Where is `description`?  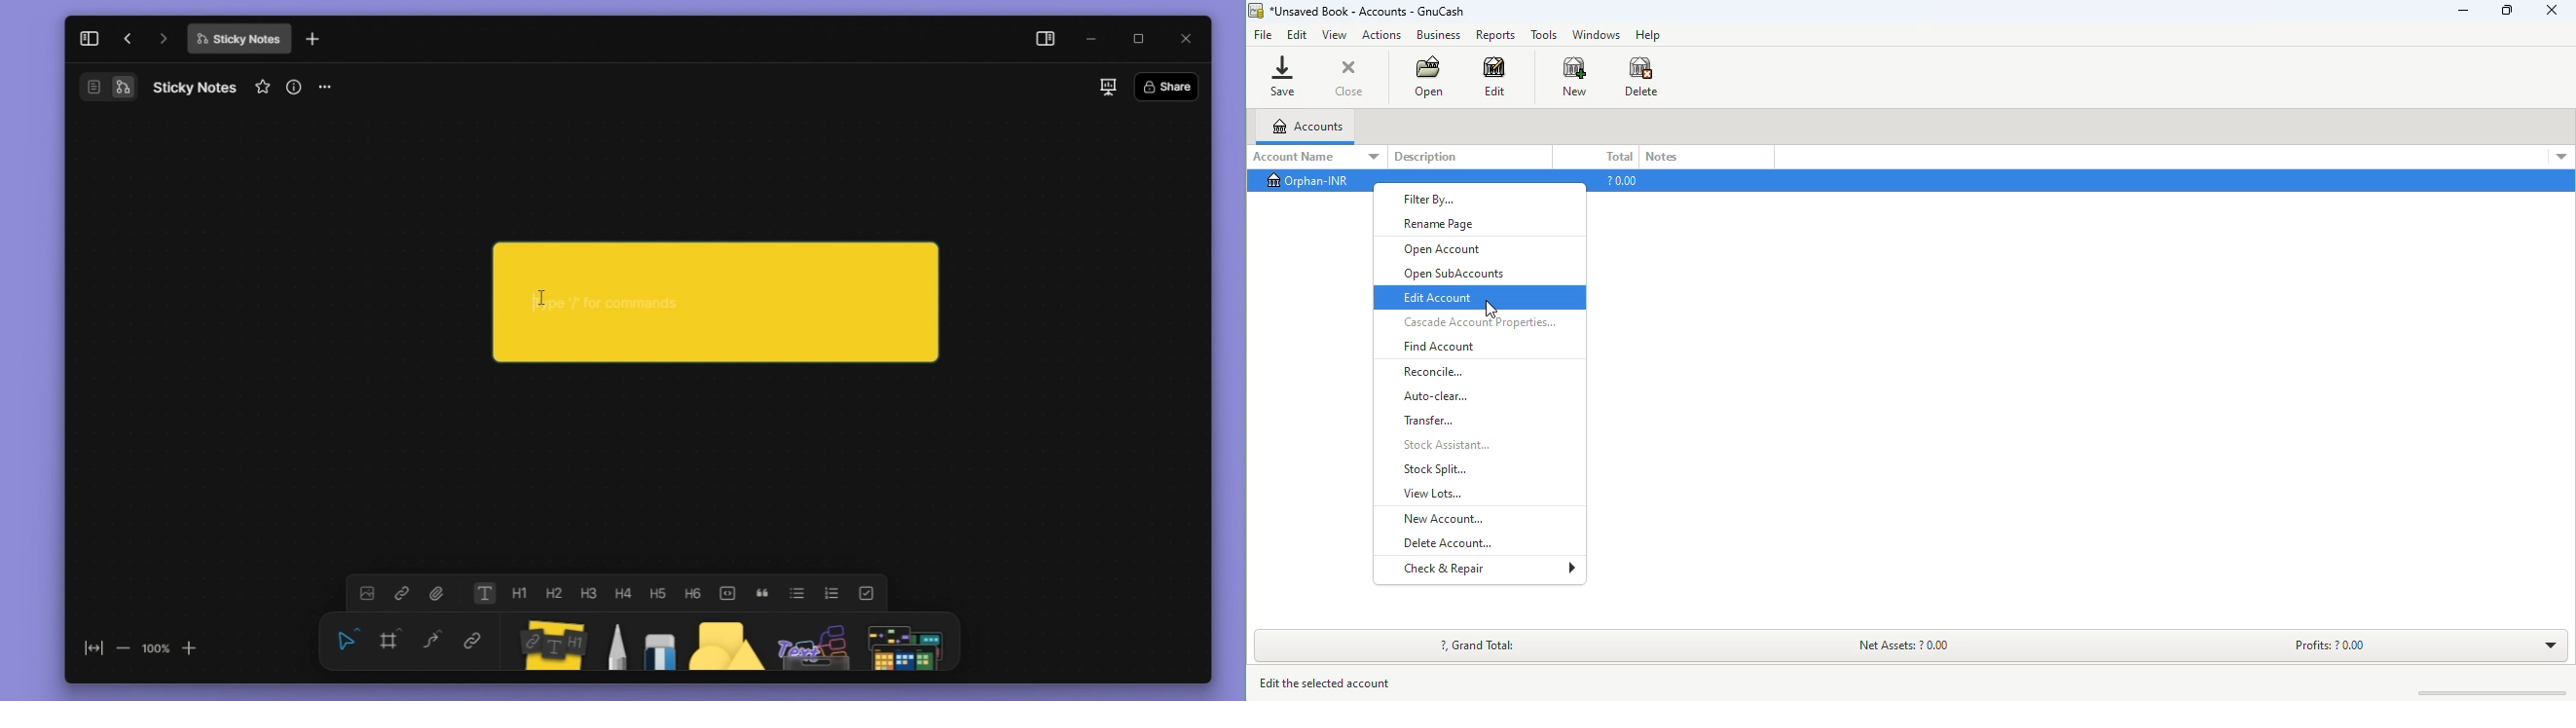 description is located at coordinates (1425, 158).